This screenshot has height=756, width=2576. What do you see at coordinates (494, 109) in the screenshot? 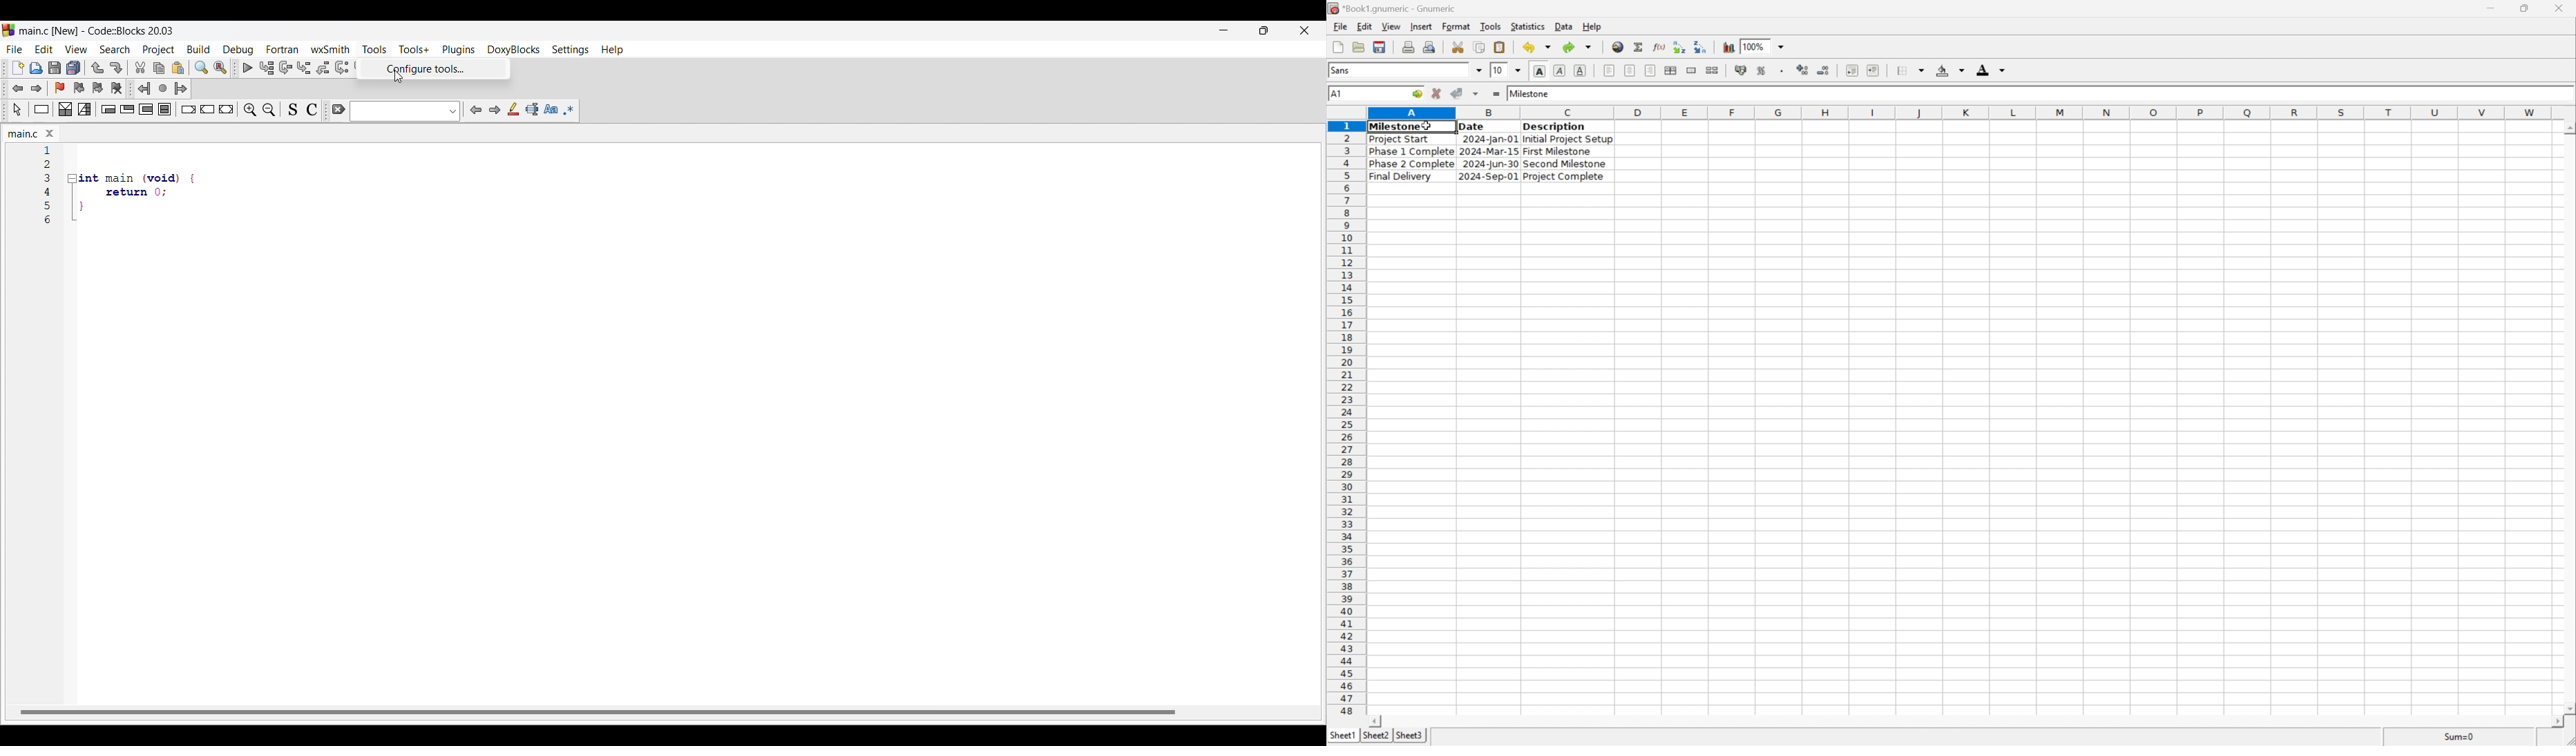
I see `Next` at bounding box center [494, 109].